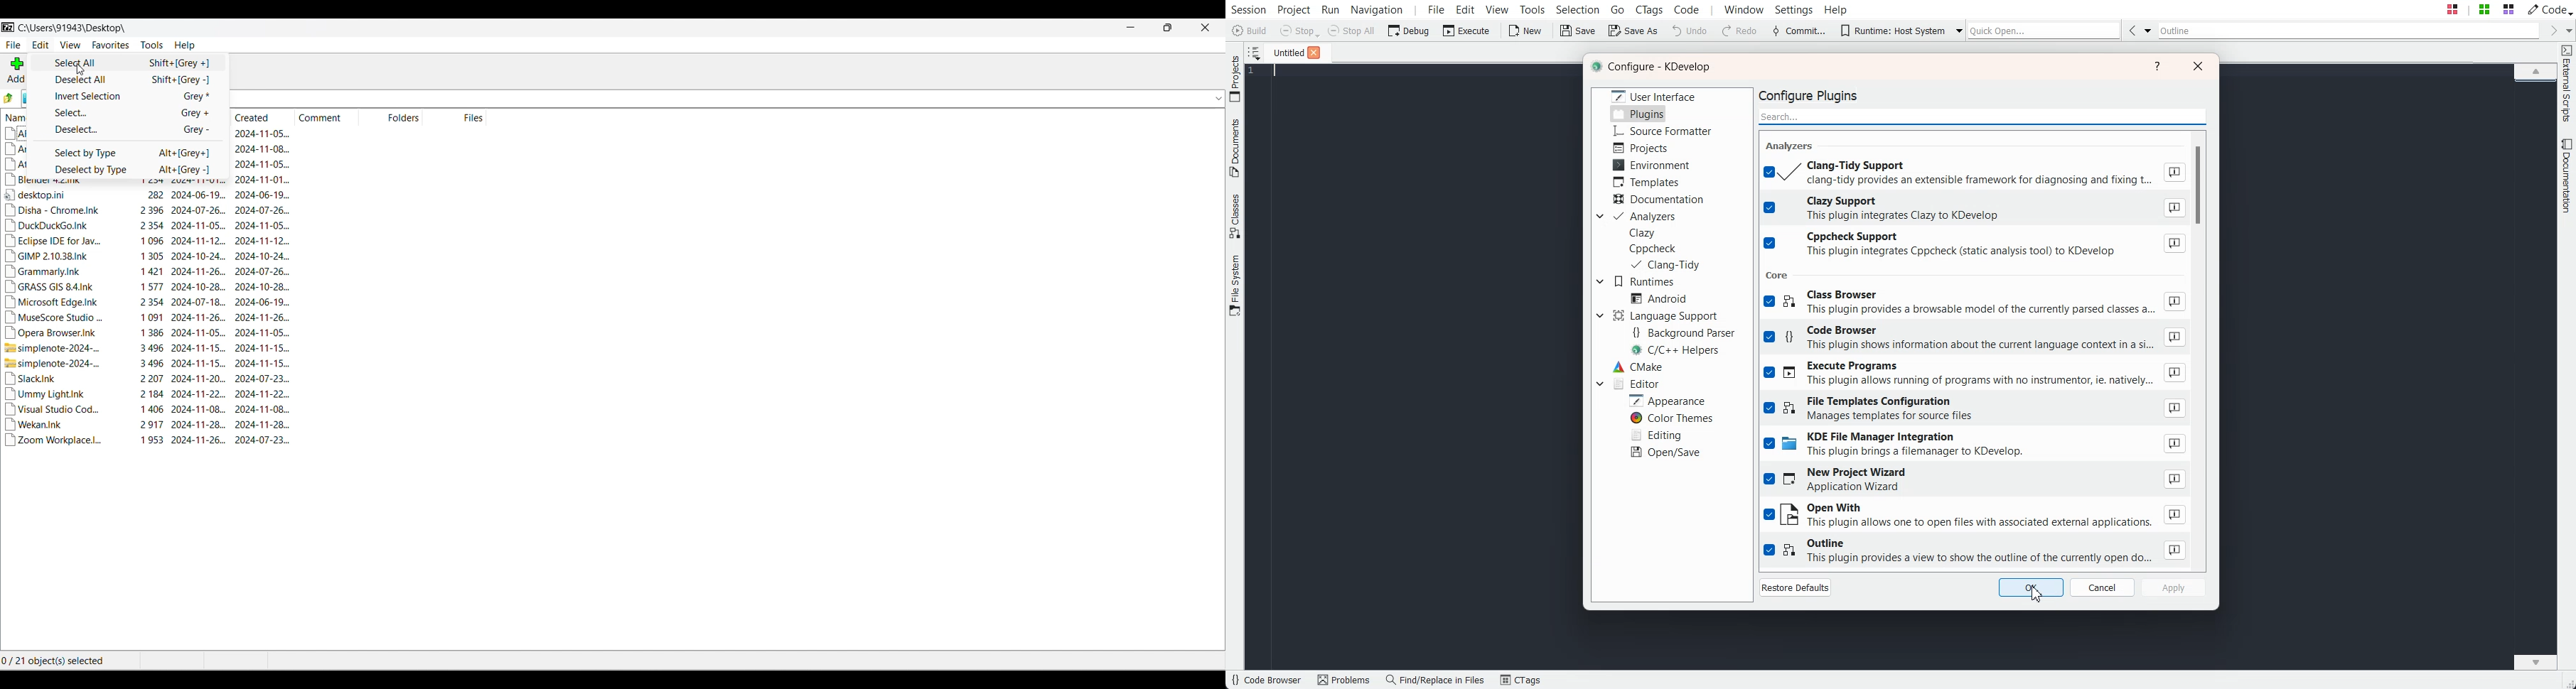 The image size is (2576, 700). Describe the element at coordinates (1654, 67) in the screenshot. I see `Text` at that location.